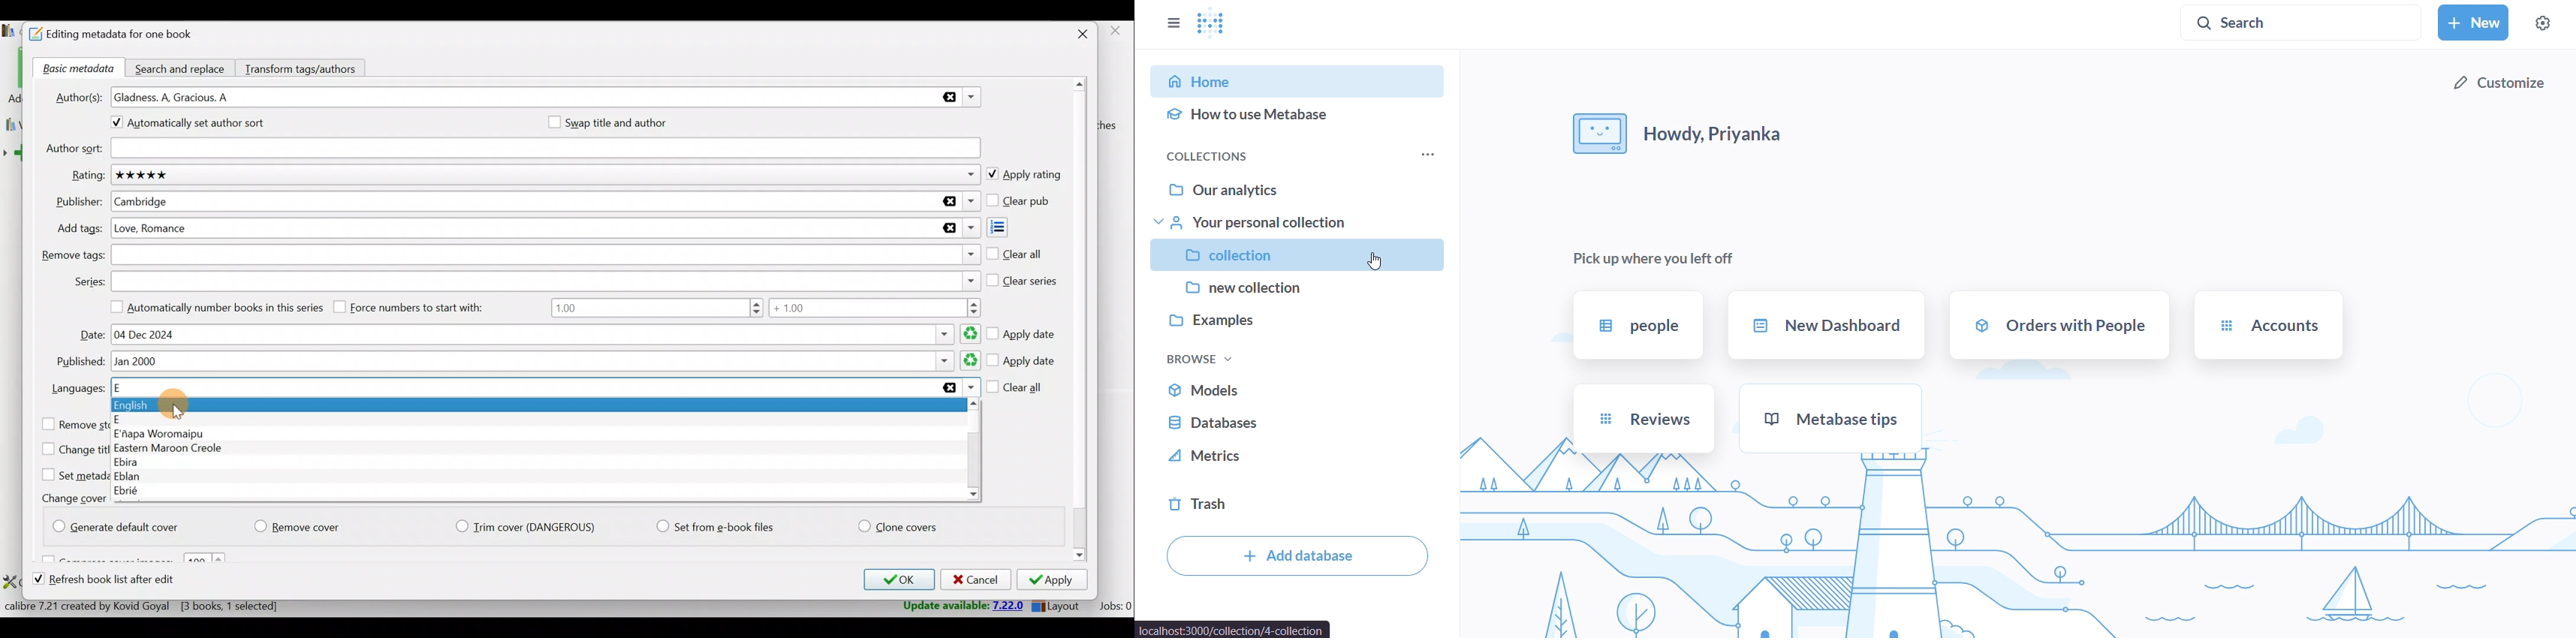  Describe the element at coordinates (1016, 390) in the screenshot. I see `Clear all` at that location.